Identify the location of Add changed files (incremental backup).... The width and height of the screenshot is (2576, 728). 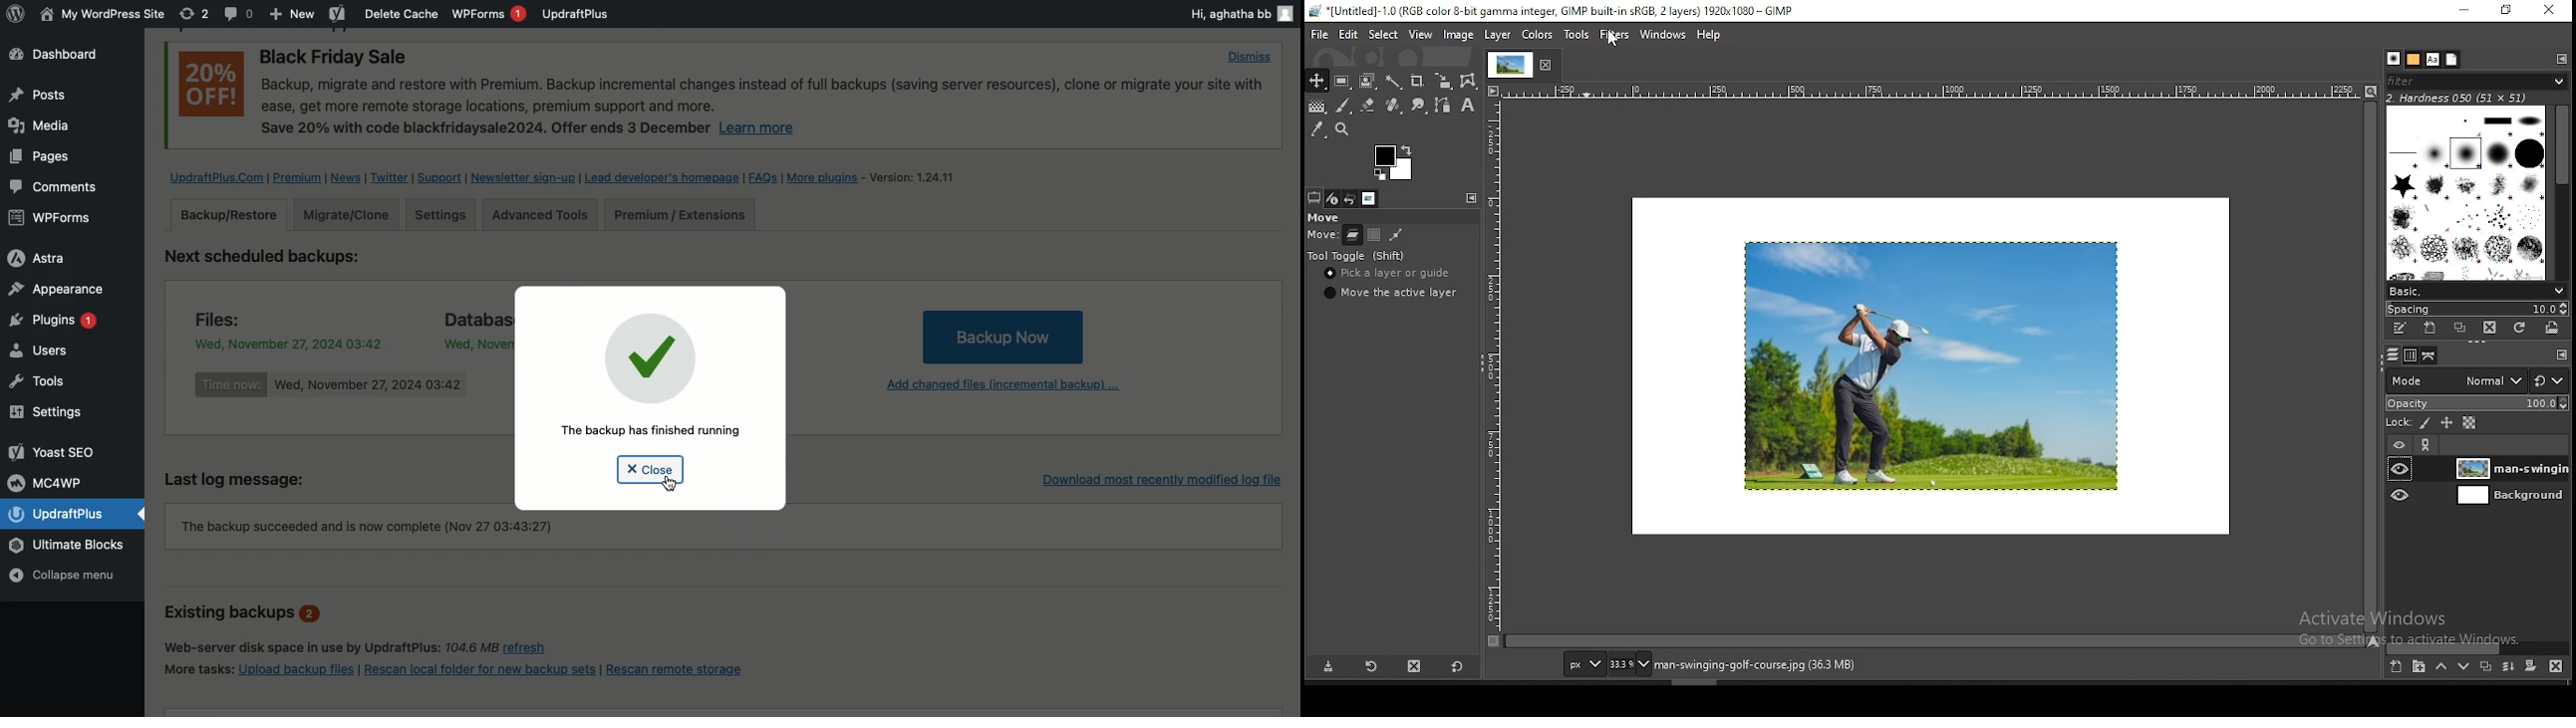
(1000, 387).